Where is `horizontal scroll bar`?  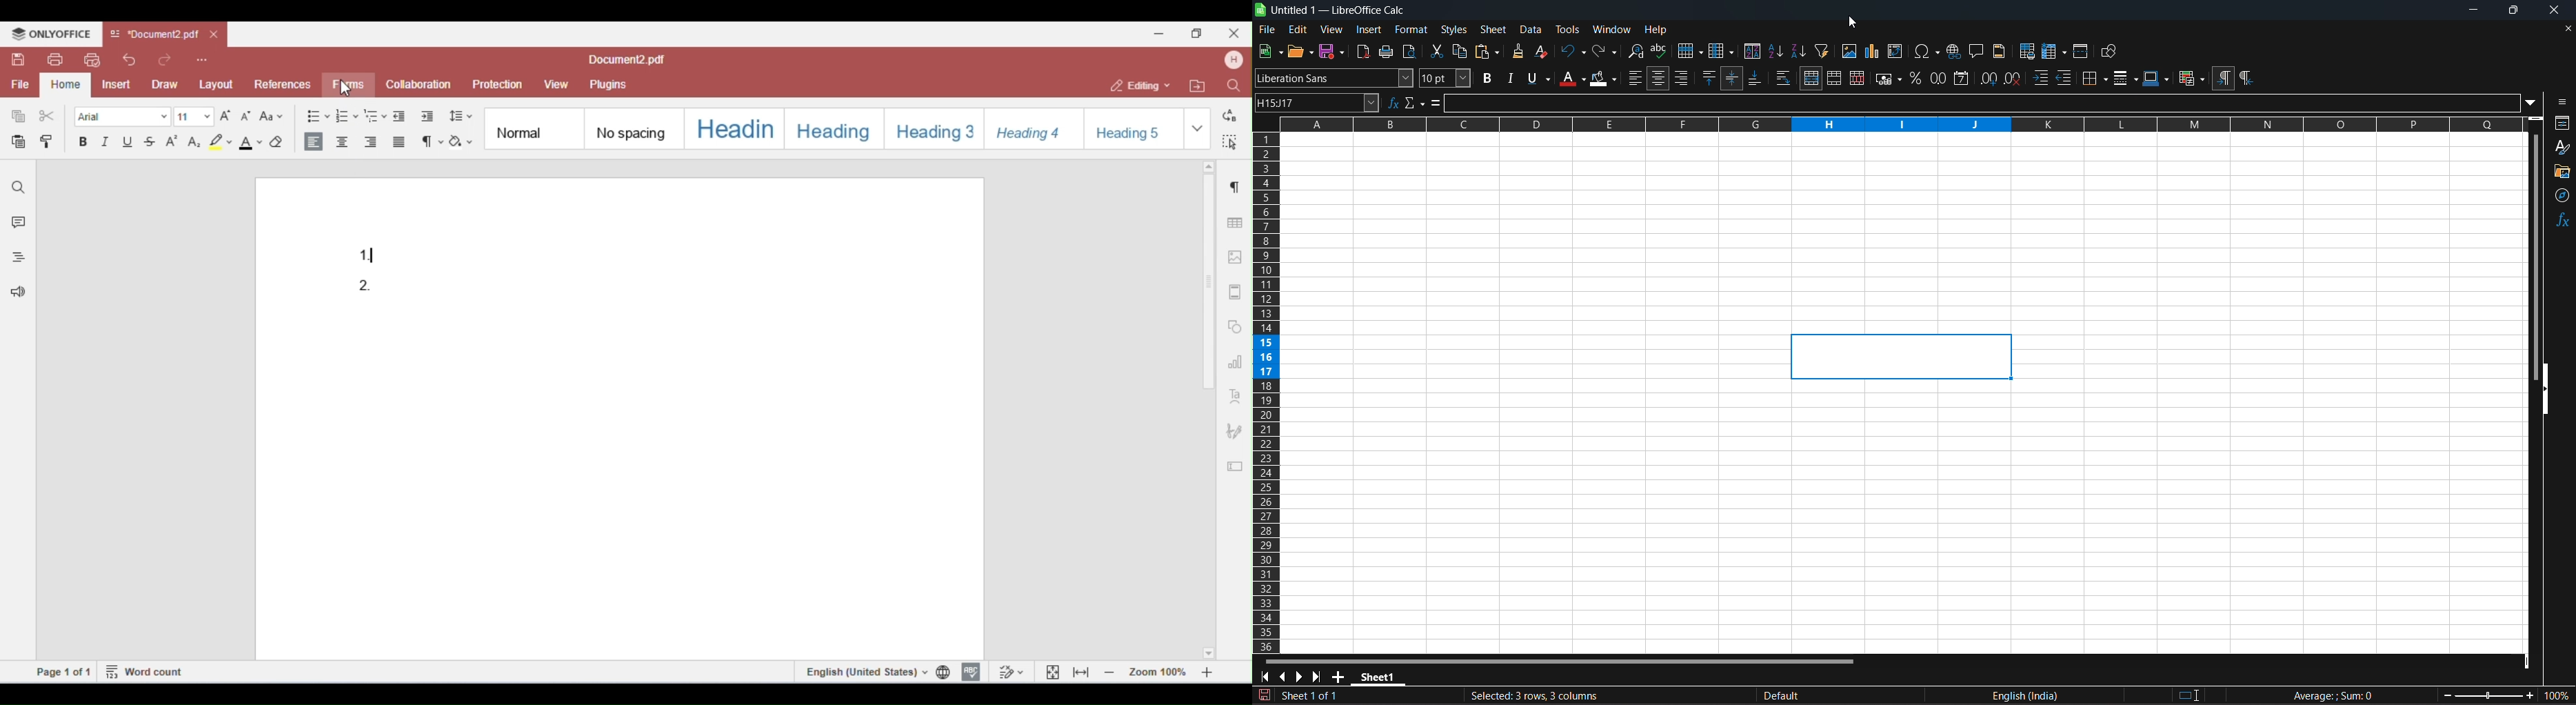
horizontal scroll bar is located at coordinates (1564, 662).